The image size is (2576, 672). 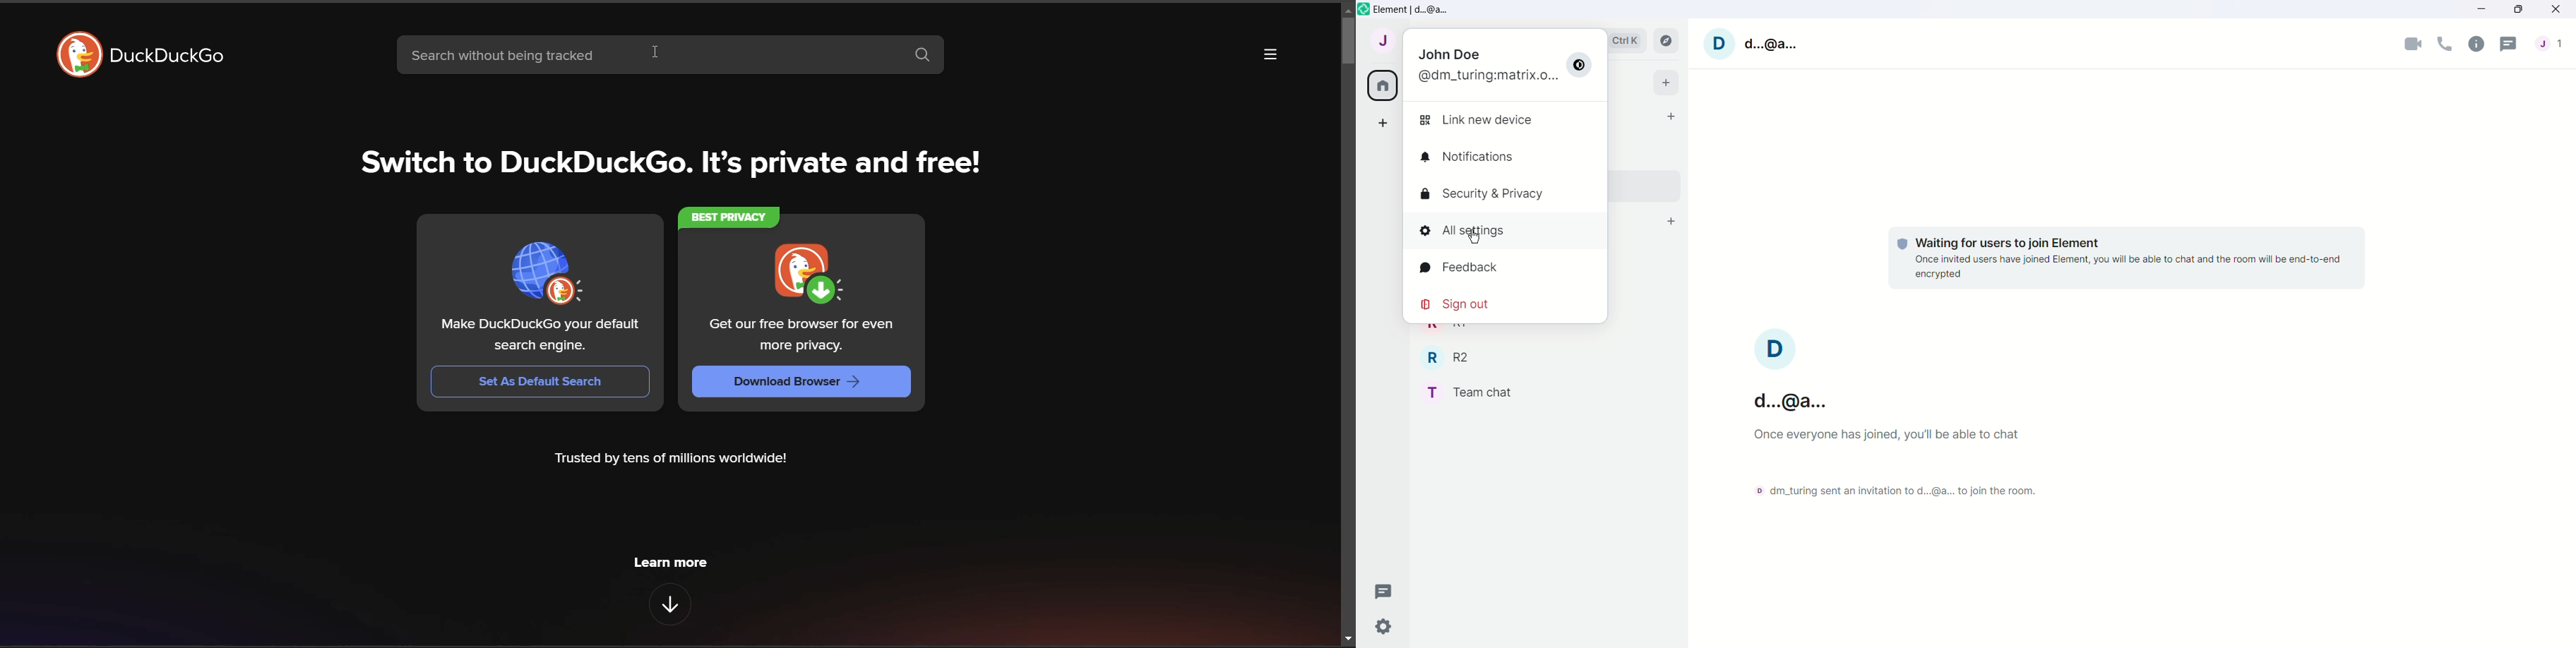 What do you see at coordinates (1626, 40) in the screenshot?
I see `Search bar` at bounding box center [1626, 40].